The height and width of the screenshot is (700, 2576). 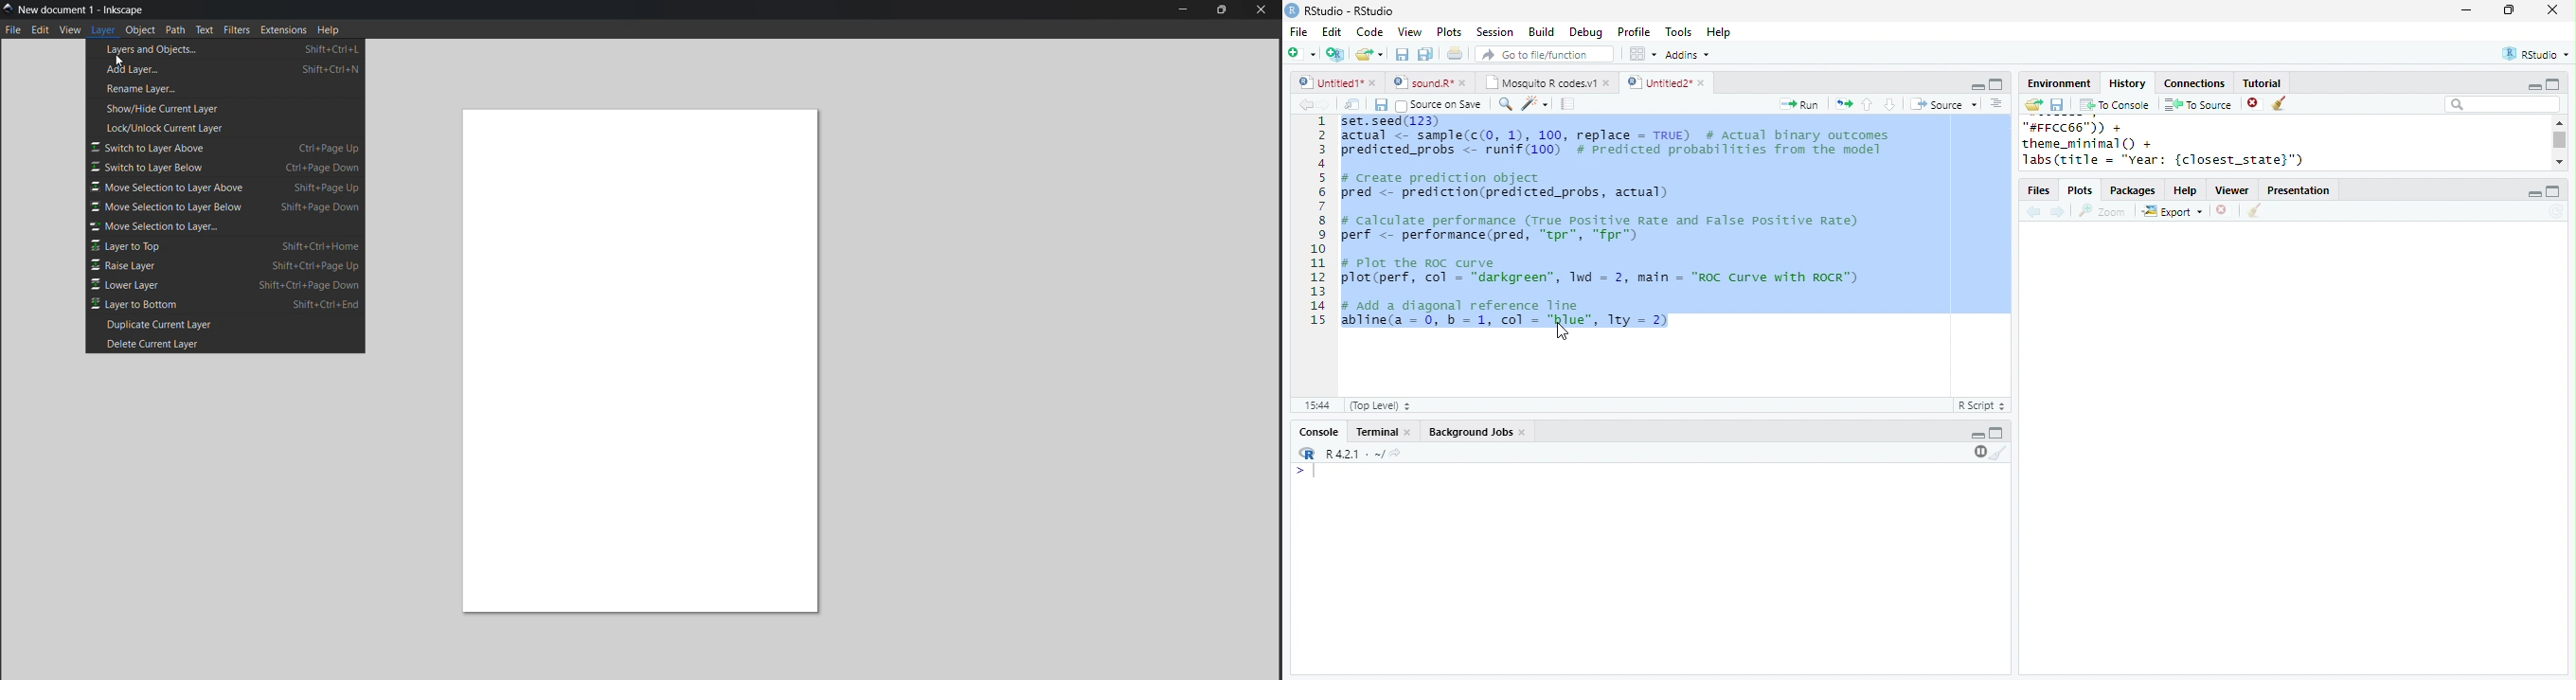 What do you see at coordinates (1541, 82) in the screenshot?
I see `Mosquito R codes.v1` at bounding box center [1541, 82].